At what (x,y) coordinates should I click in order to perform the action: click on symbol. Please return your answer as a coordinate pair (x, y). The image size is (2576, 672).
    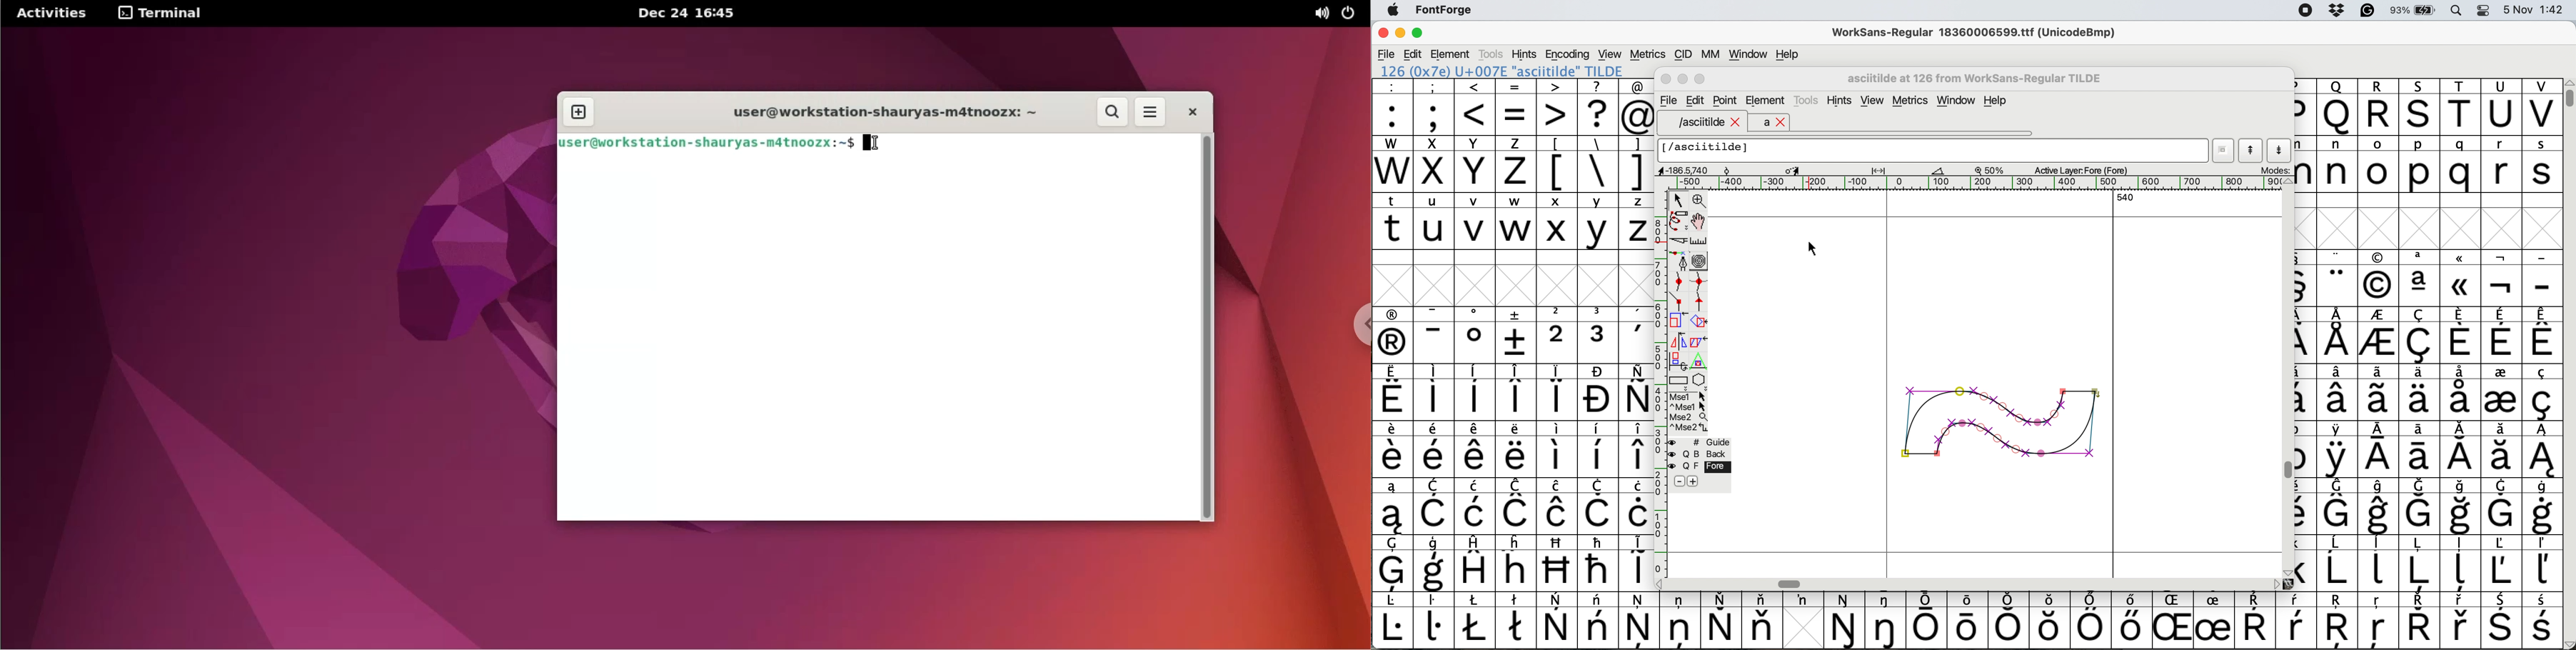
    Looking at the image, I should click on (2503, 279).